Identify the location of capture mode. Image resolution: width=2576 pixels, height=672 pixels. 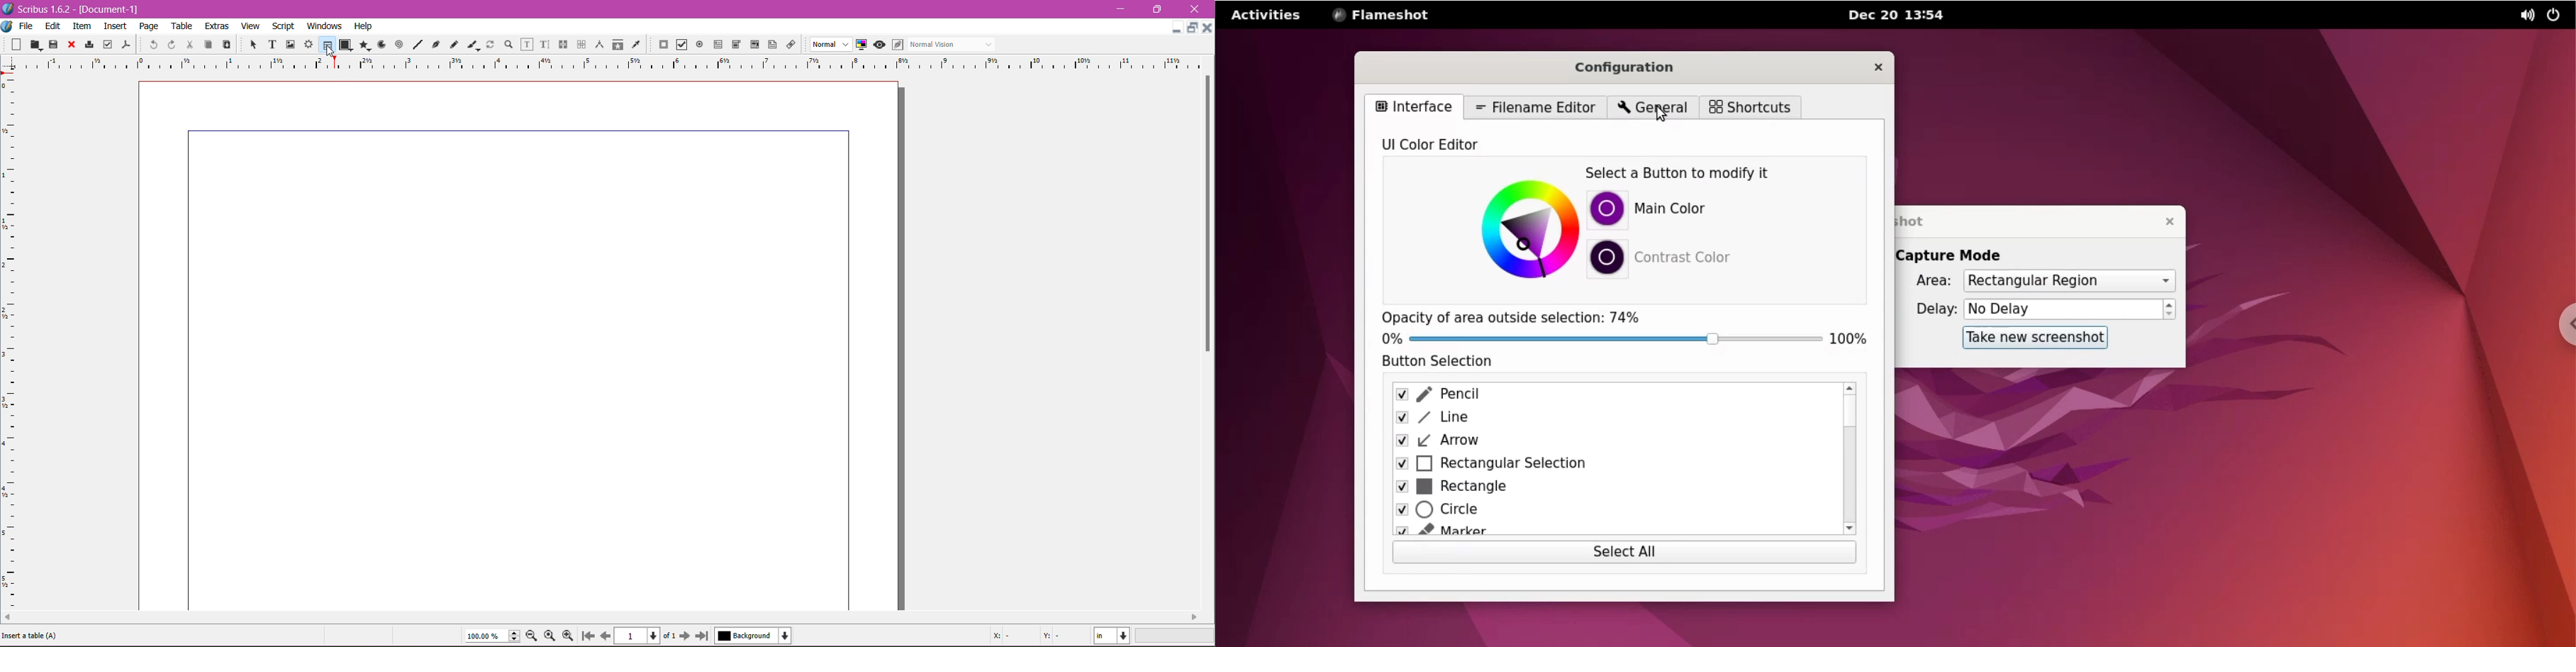
(1962, 255).